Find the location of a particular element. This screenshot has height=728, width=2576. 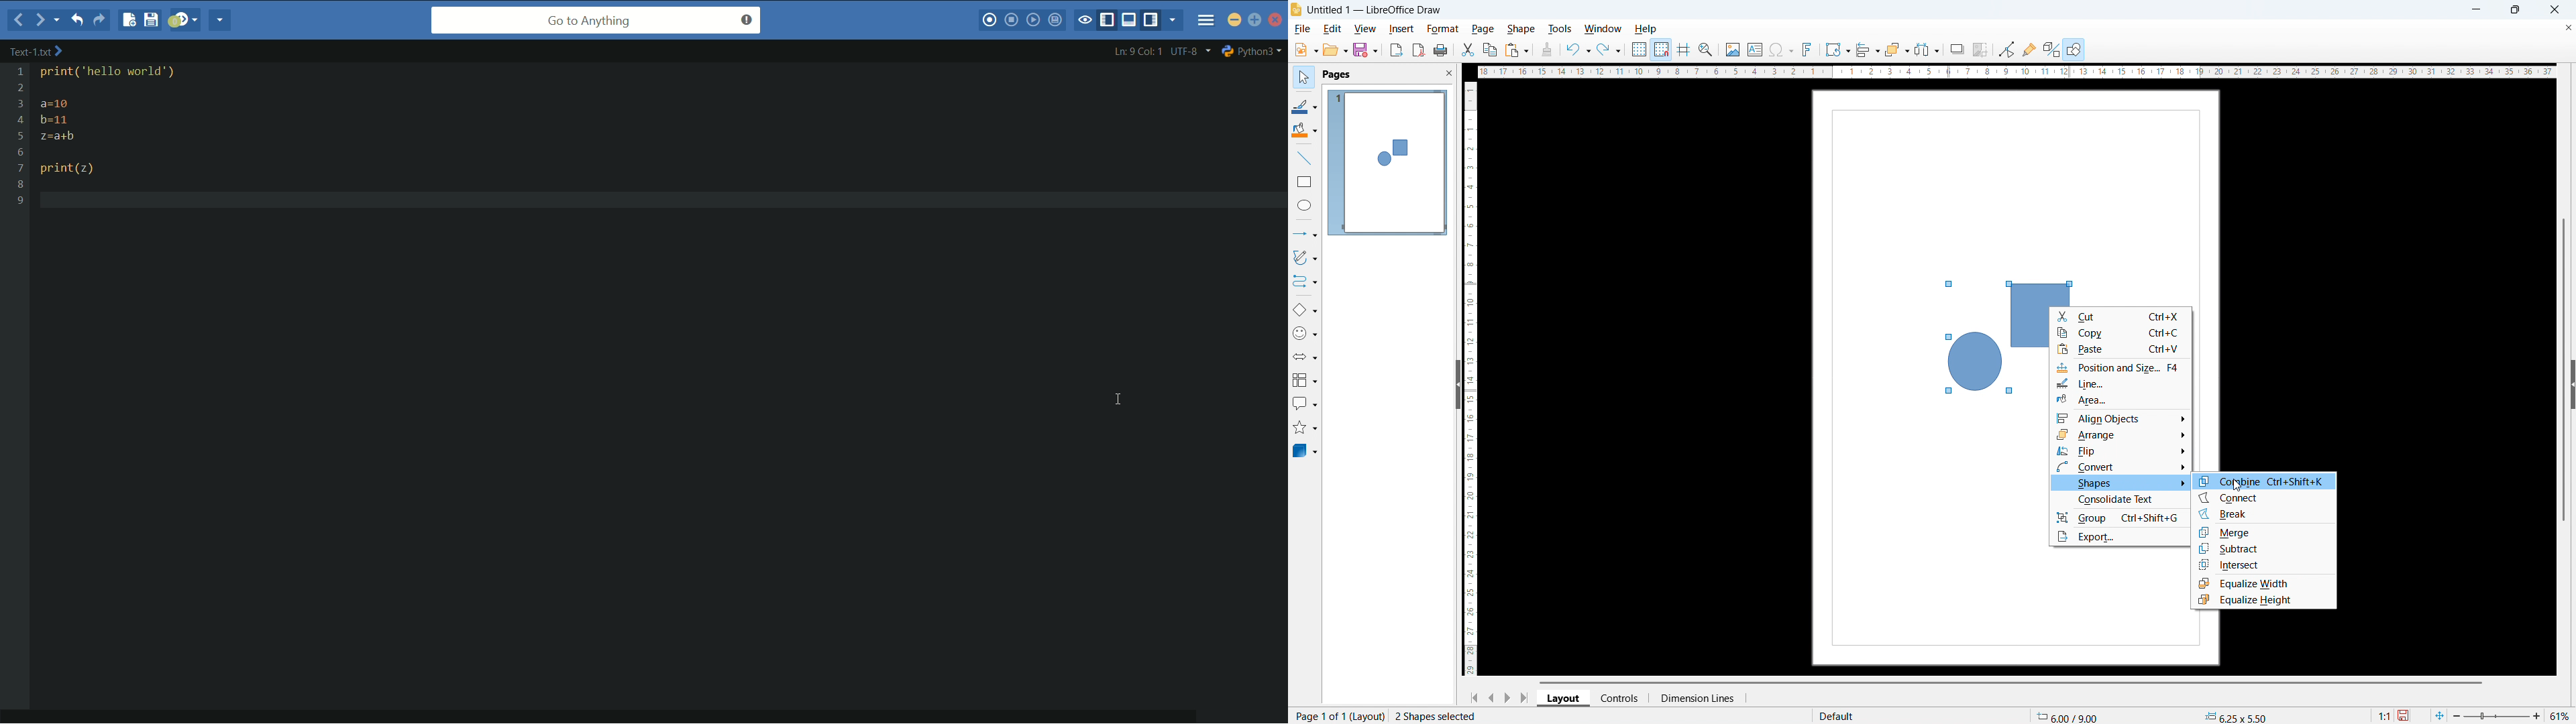

line color is located at coordinates (1306, 107).